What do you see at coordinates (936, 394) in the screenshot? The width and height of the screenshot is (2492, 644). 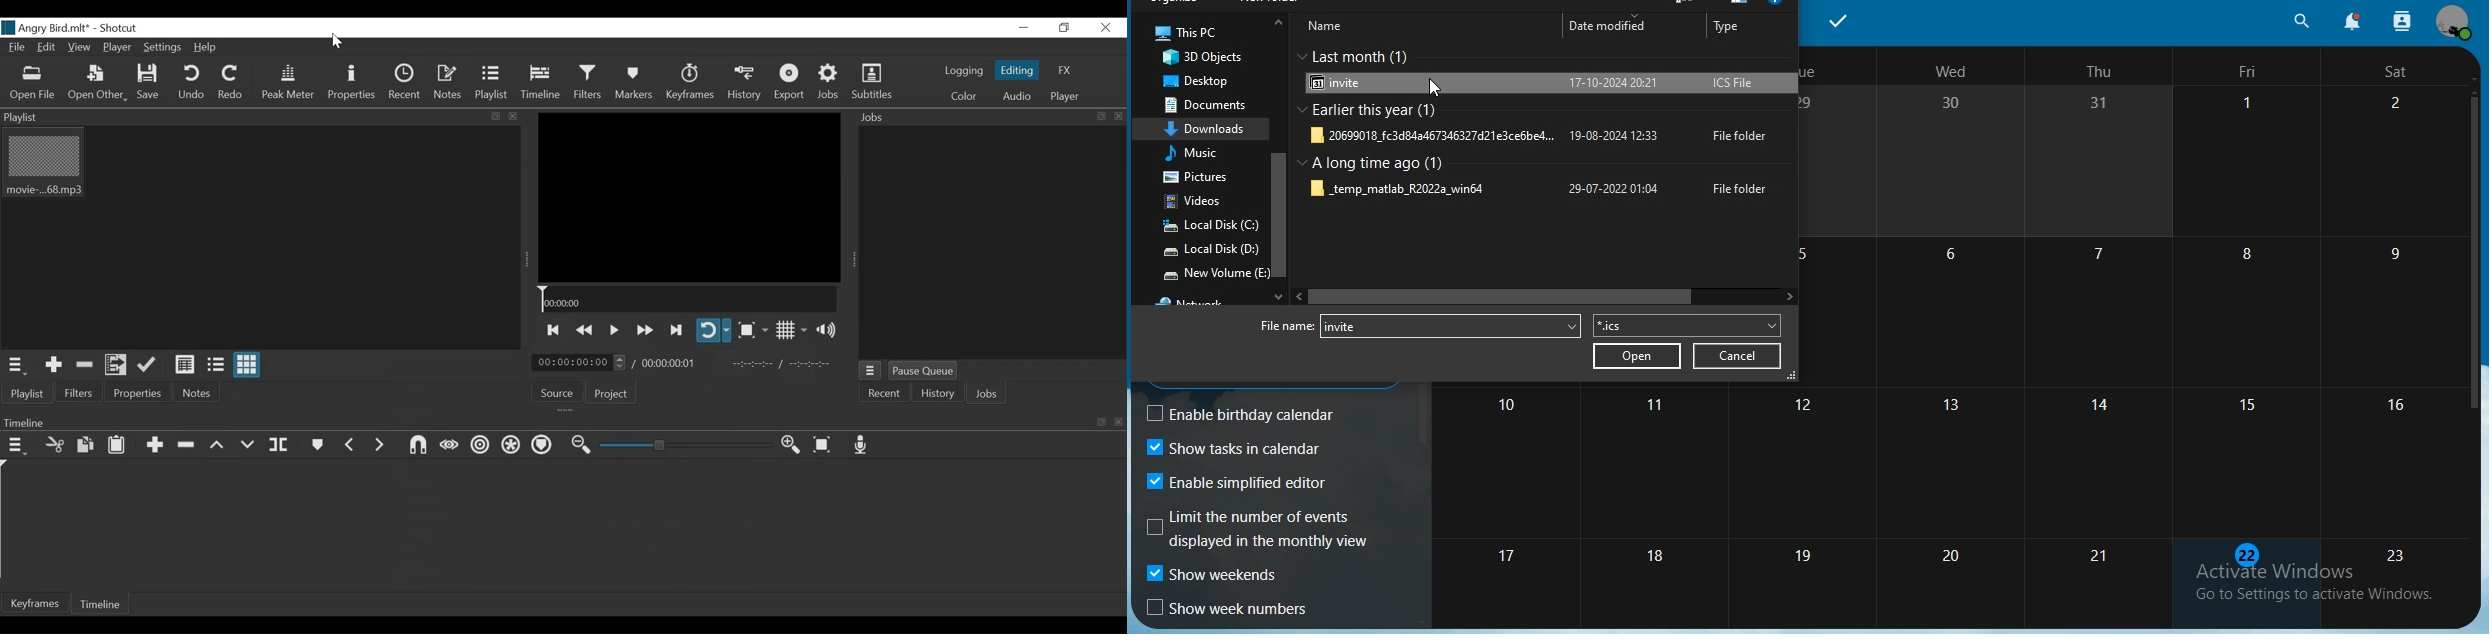 I see `History` at bounding box center [936, 394].